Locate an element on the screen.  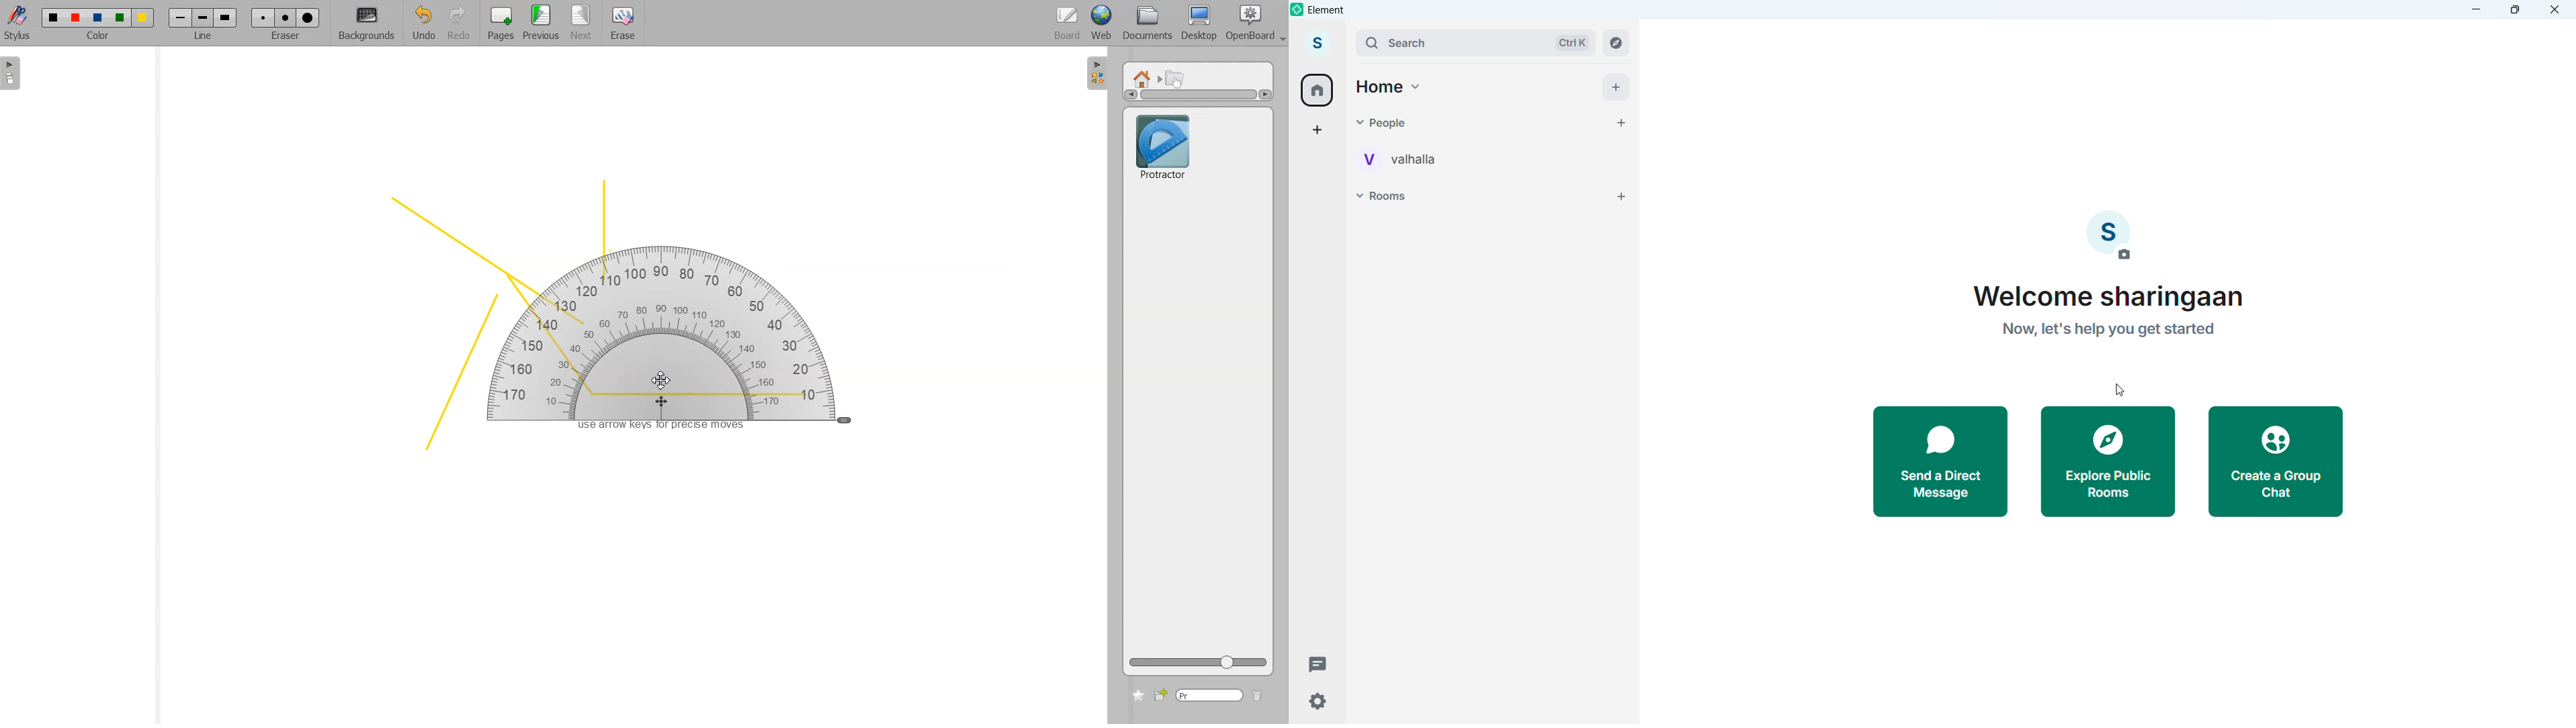
Interactive is located at coordinates (1176, 78).